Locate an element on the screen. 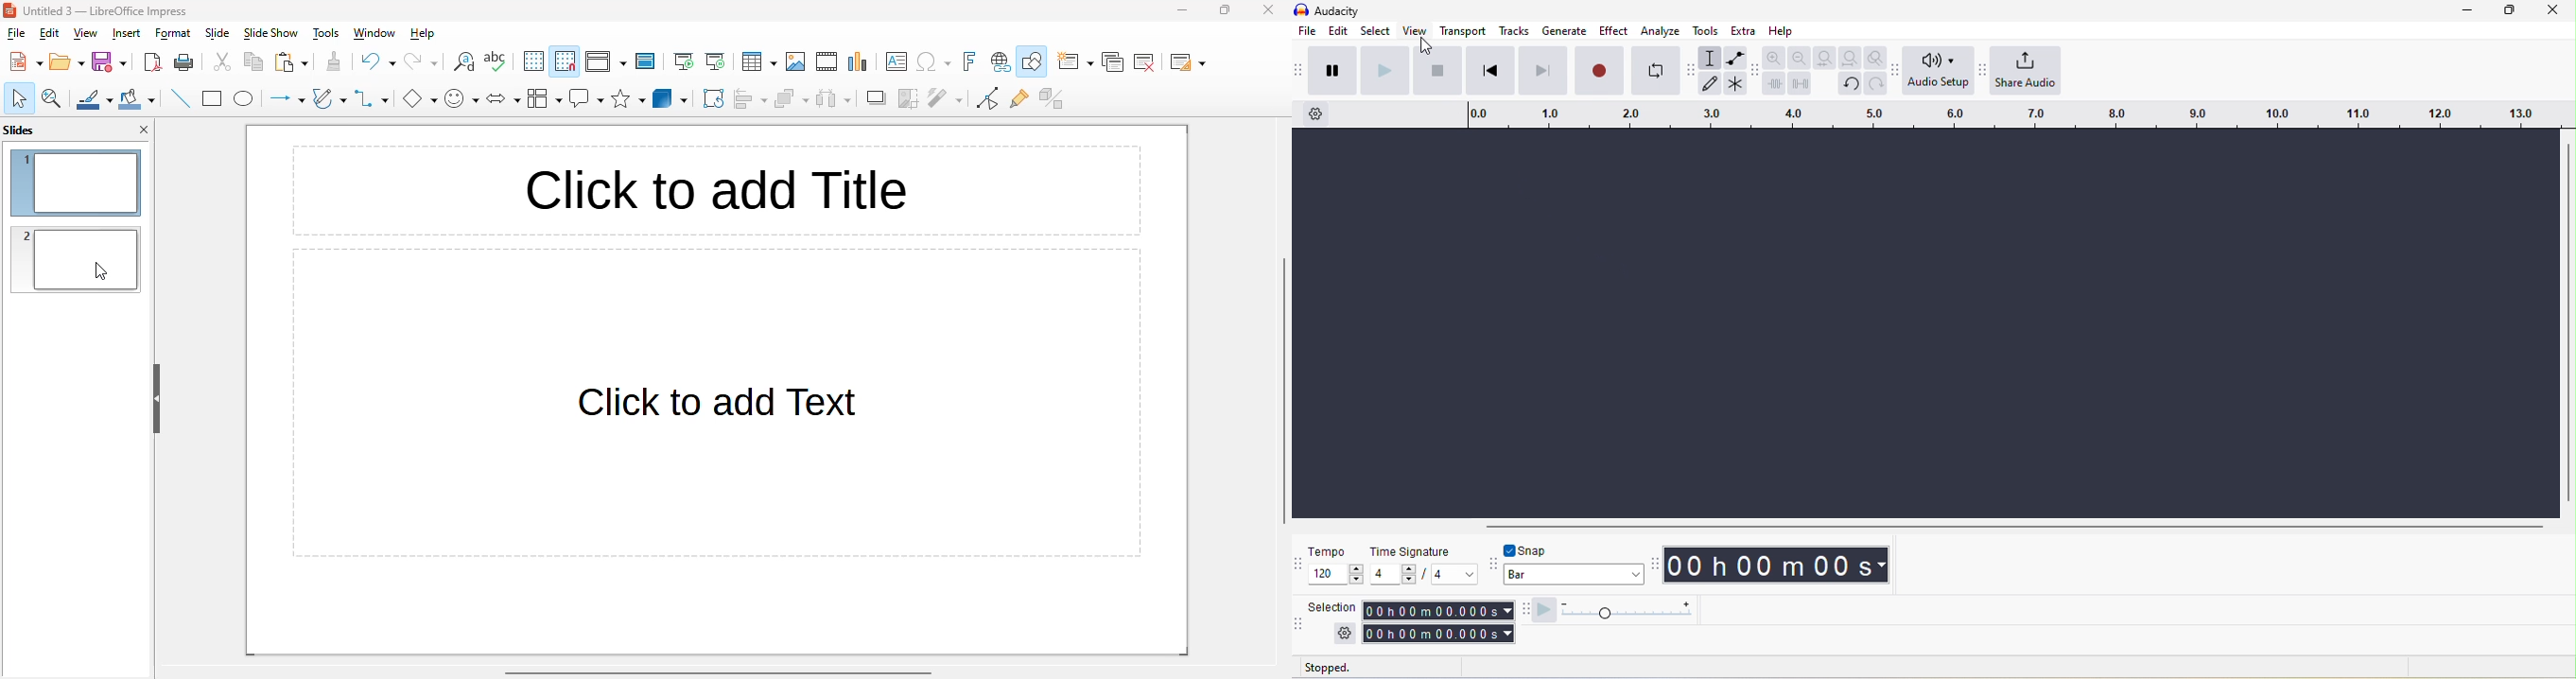  flowchart is located at coordinates (545, 99).